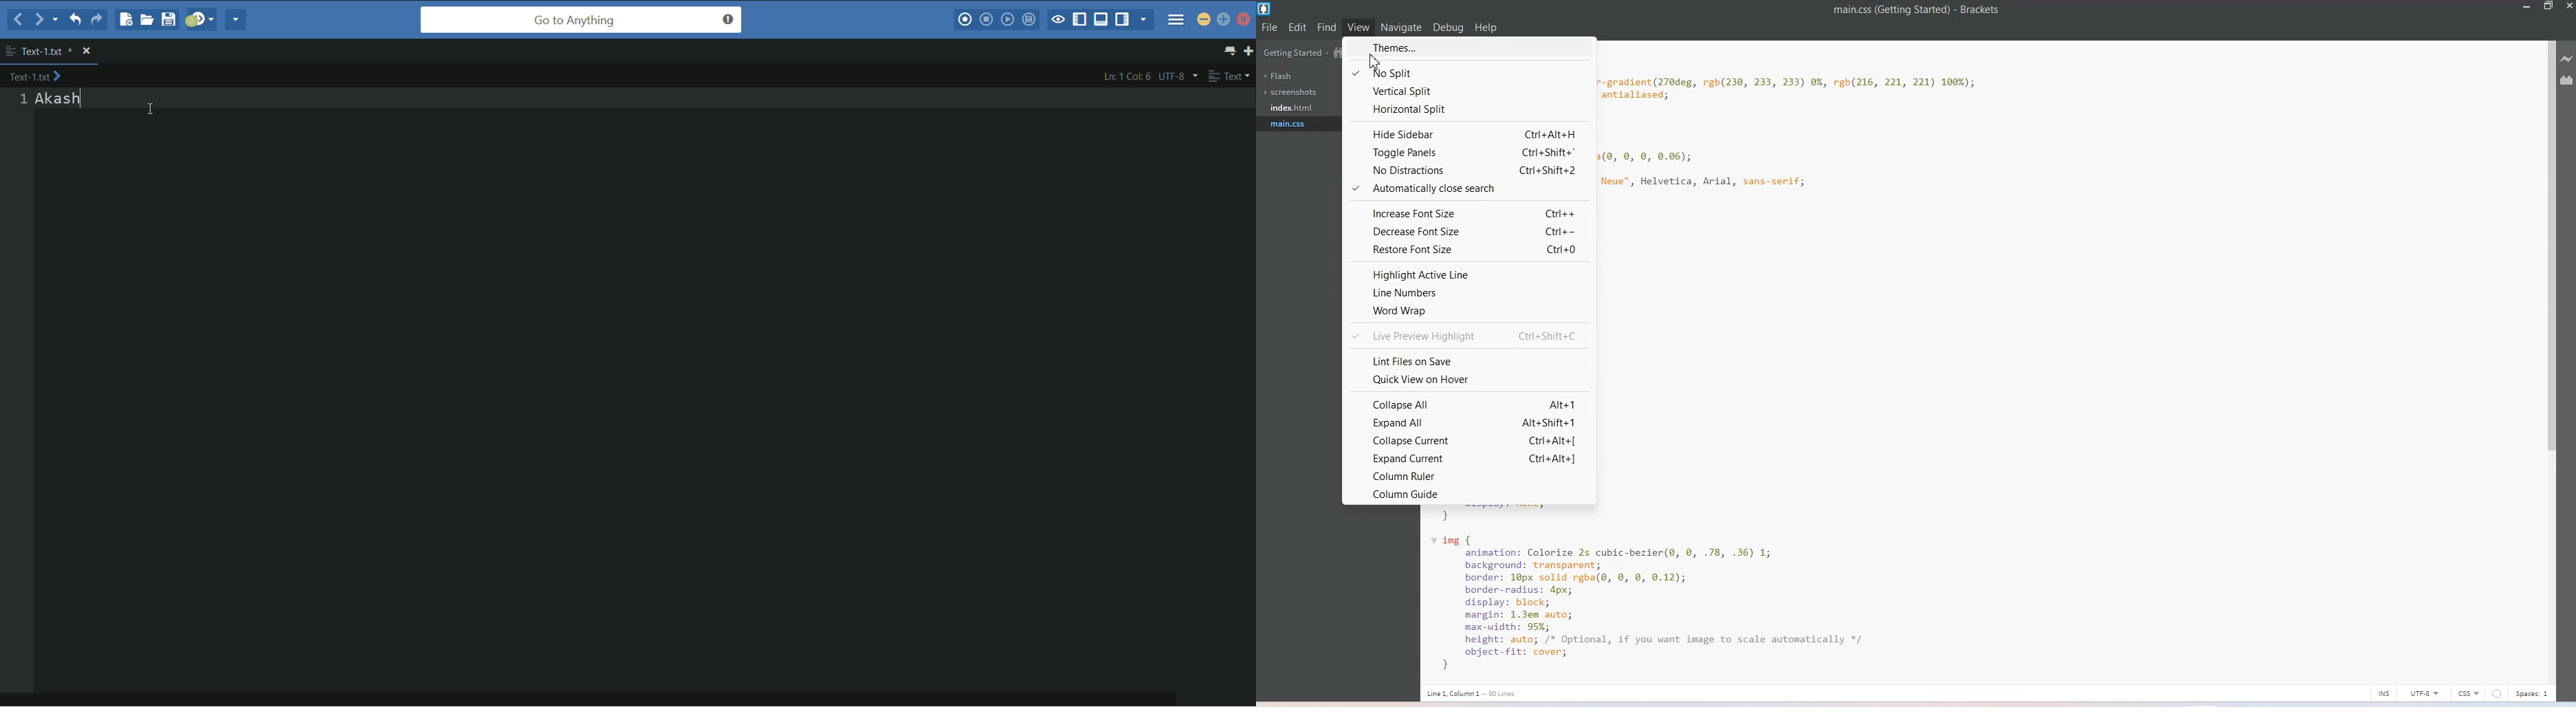 The height and width of the screenshot is (728, 2576). What do you see at coordinates (1455, 47) in the screenshot?
I see `theme` at bounding box center [1455, 47].